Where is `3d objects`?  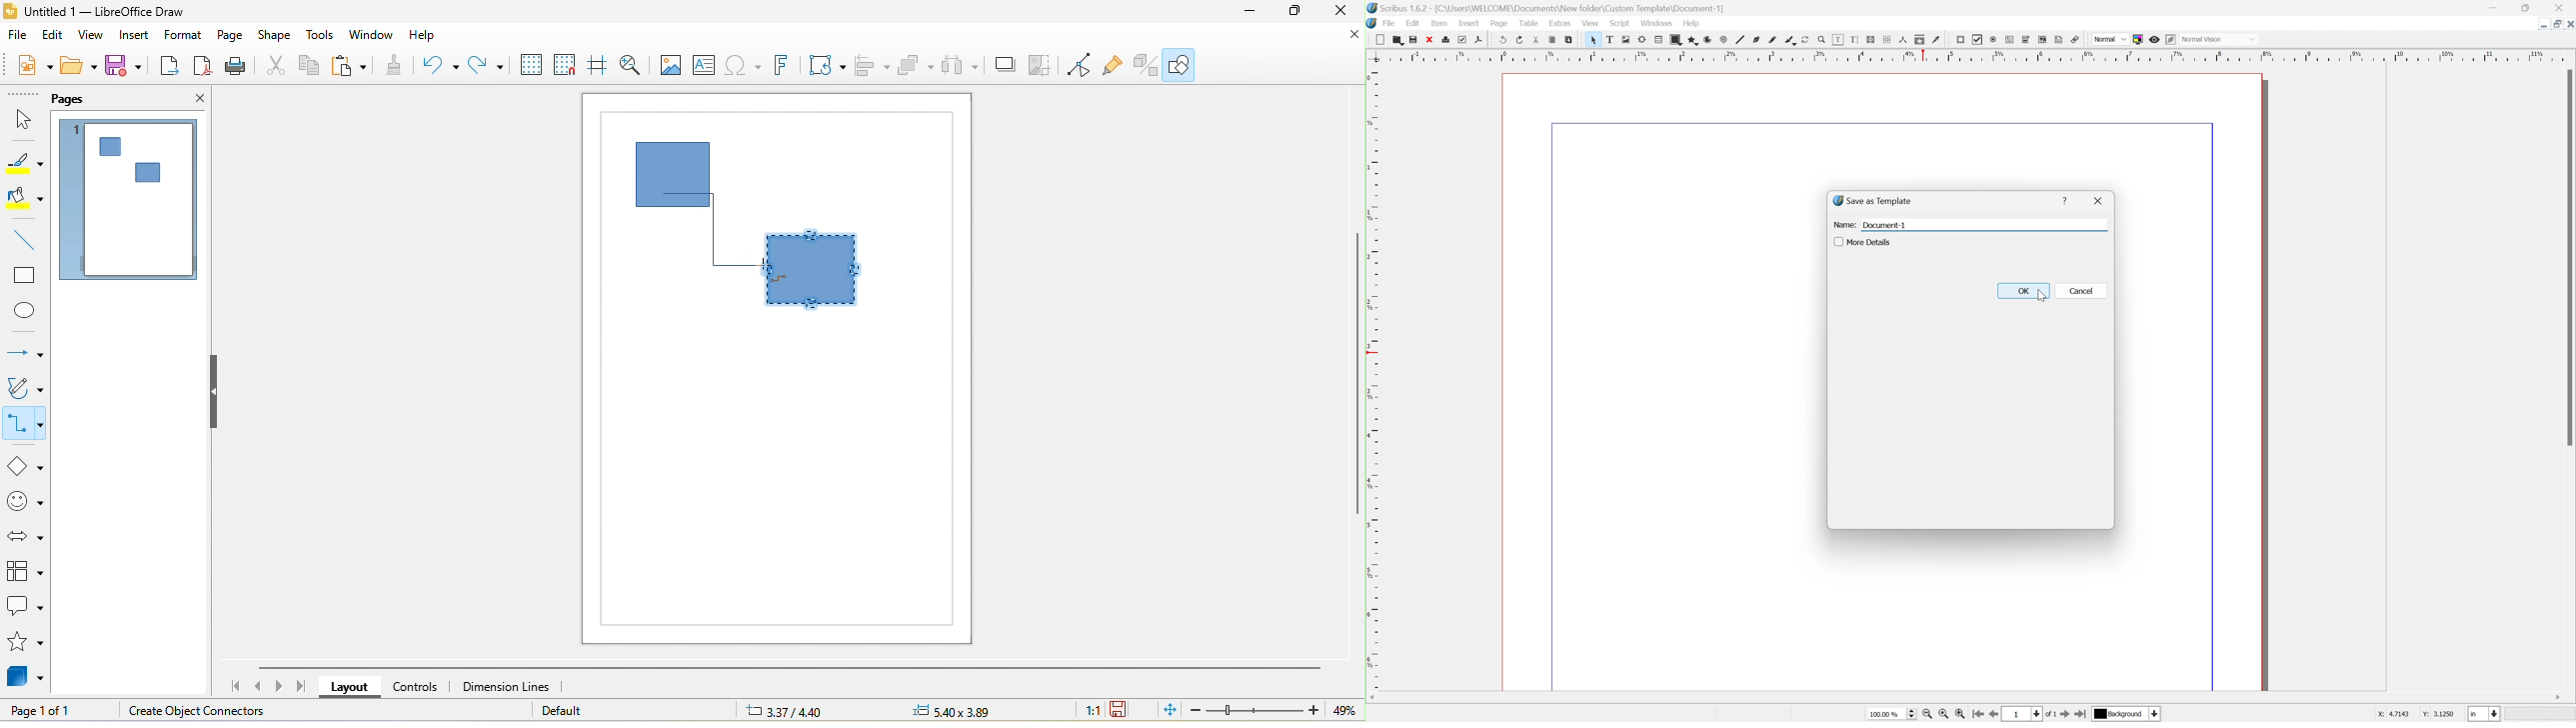 3d objects is located at coordinates (23, 677).